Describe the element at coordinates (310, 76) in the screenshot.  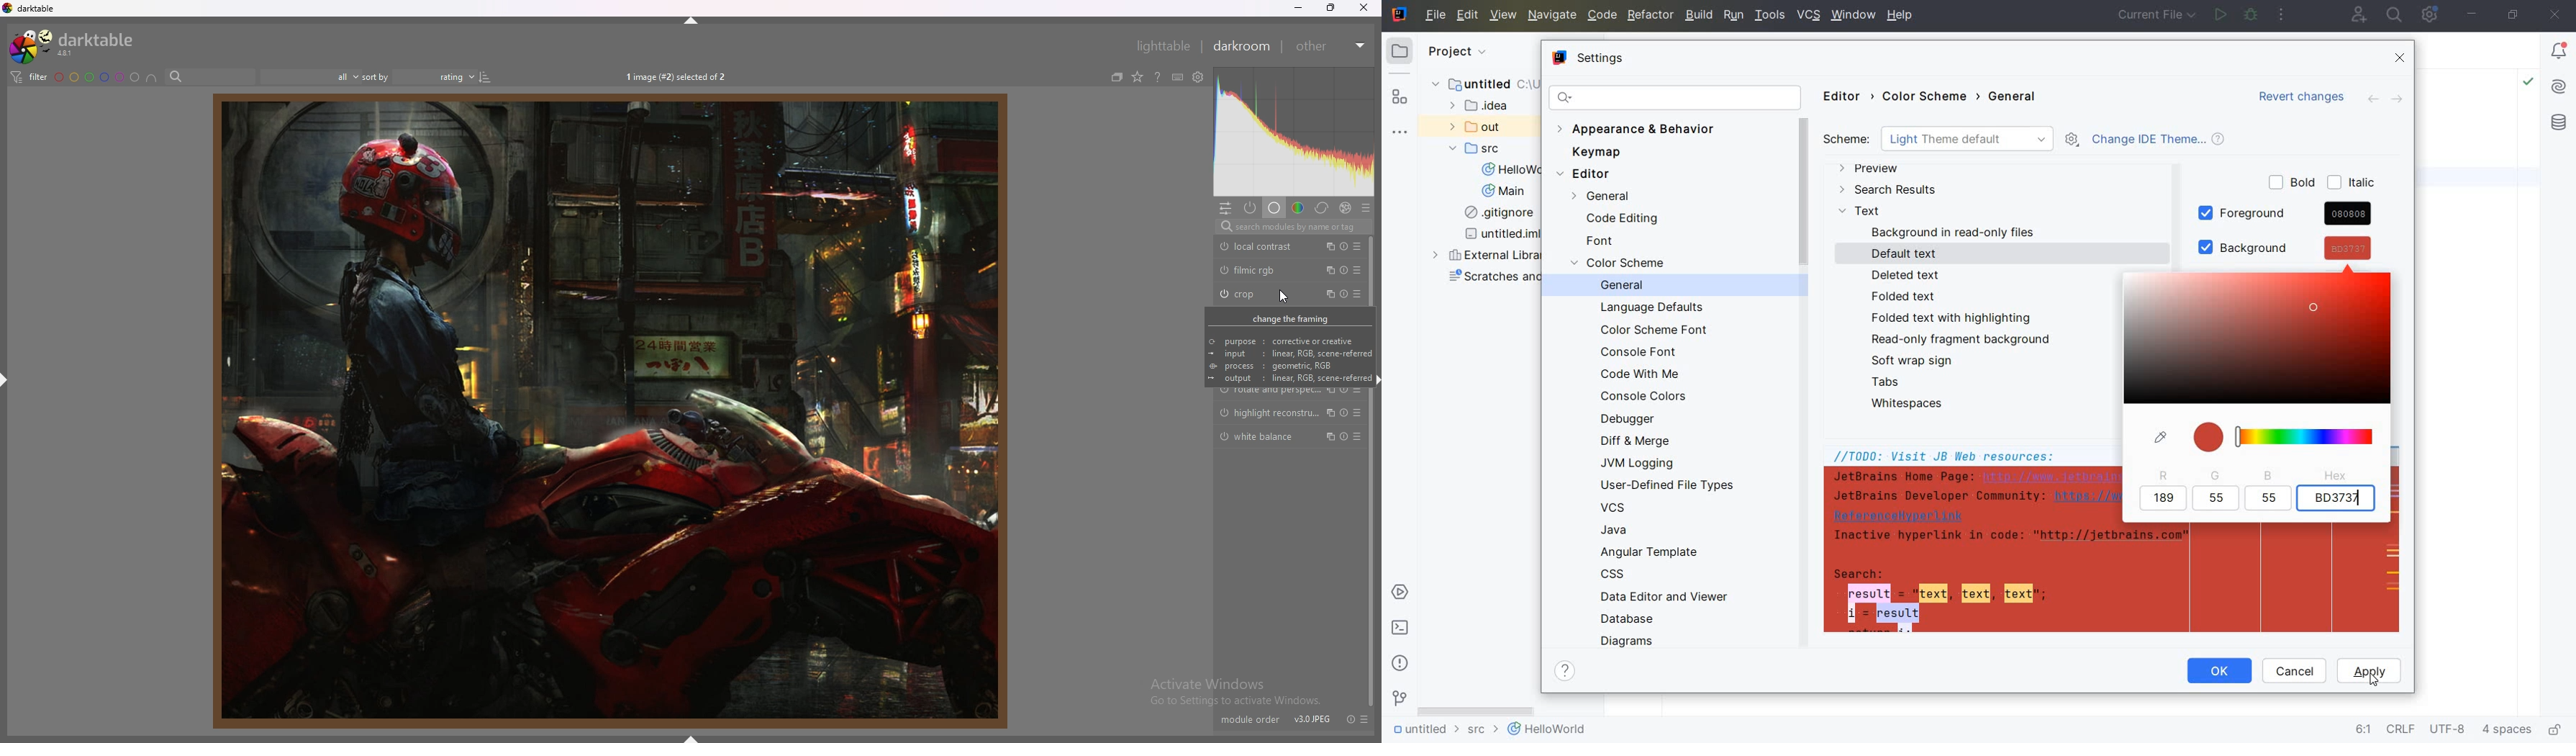
I see `filter by images rating` at that location.